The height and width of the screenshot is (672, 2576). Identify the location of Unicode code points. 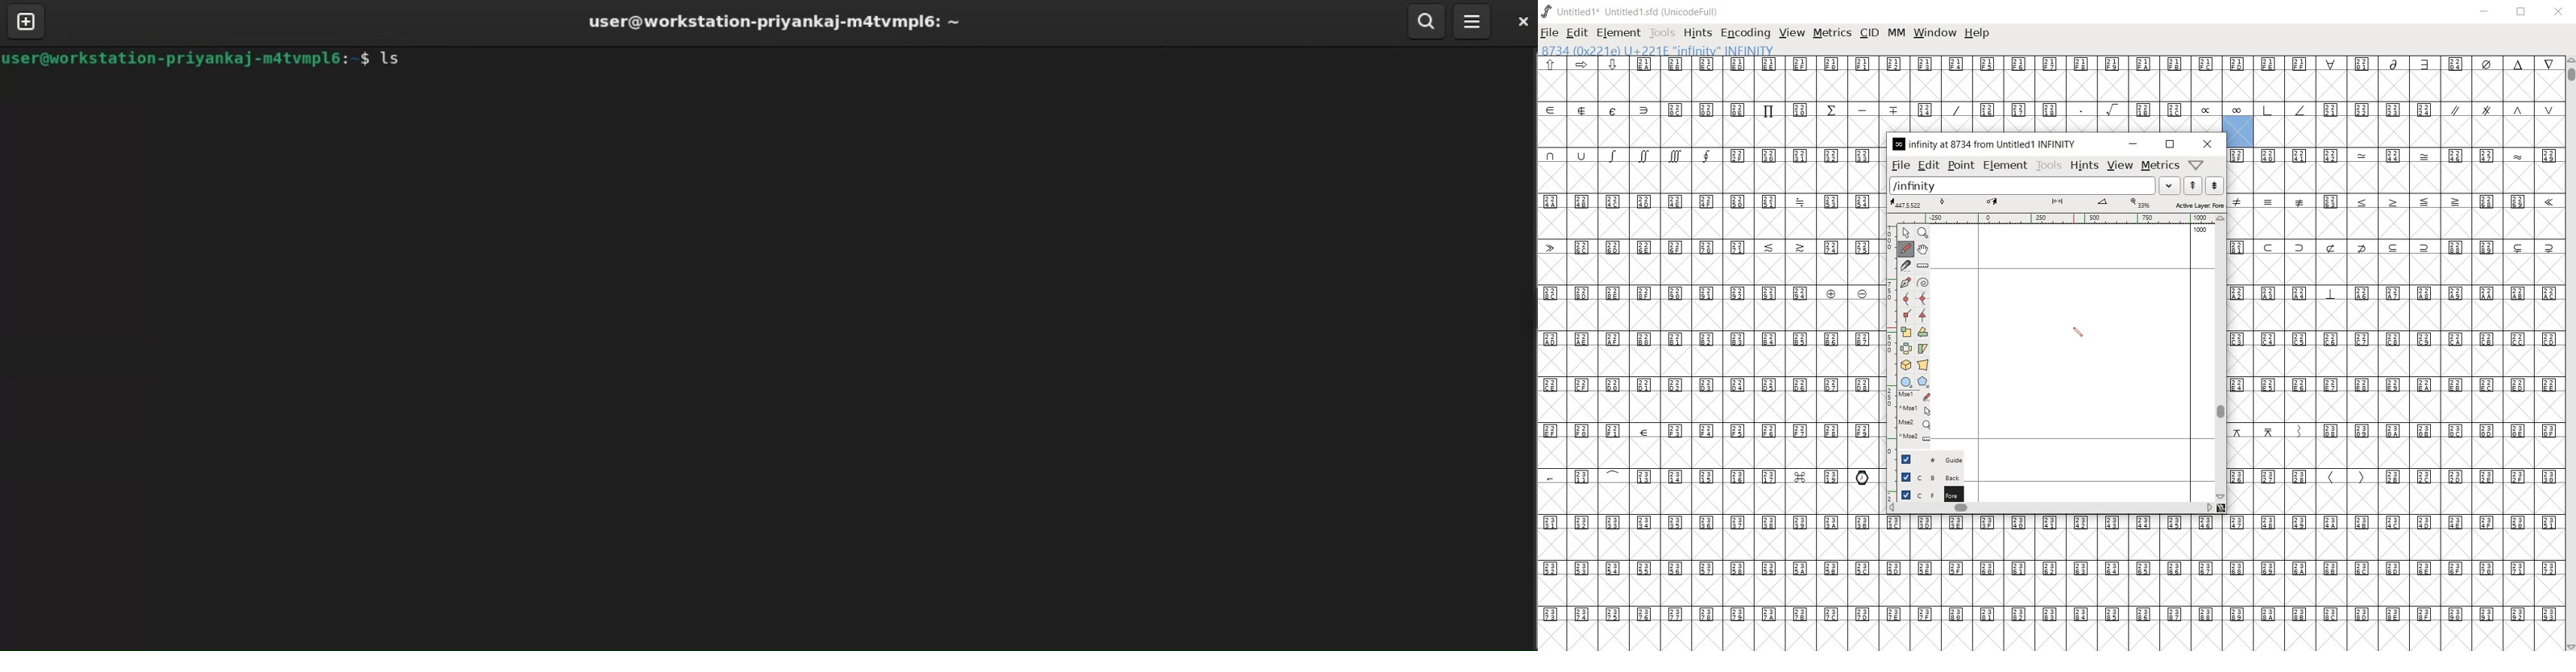
(2243, 247).